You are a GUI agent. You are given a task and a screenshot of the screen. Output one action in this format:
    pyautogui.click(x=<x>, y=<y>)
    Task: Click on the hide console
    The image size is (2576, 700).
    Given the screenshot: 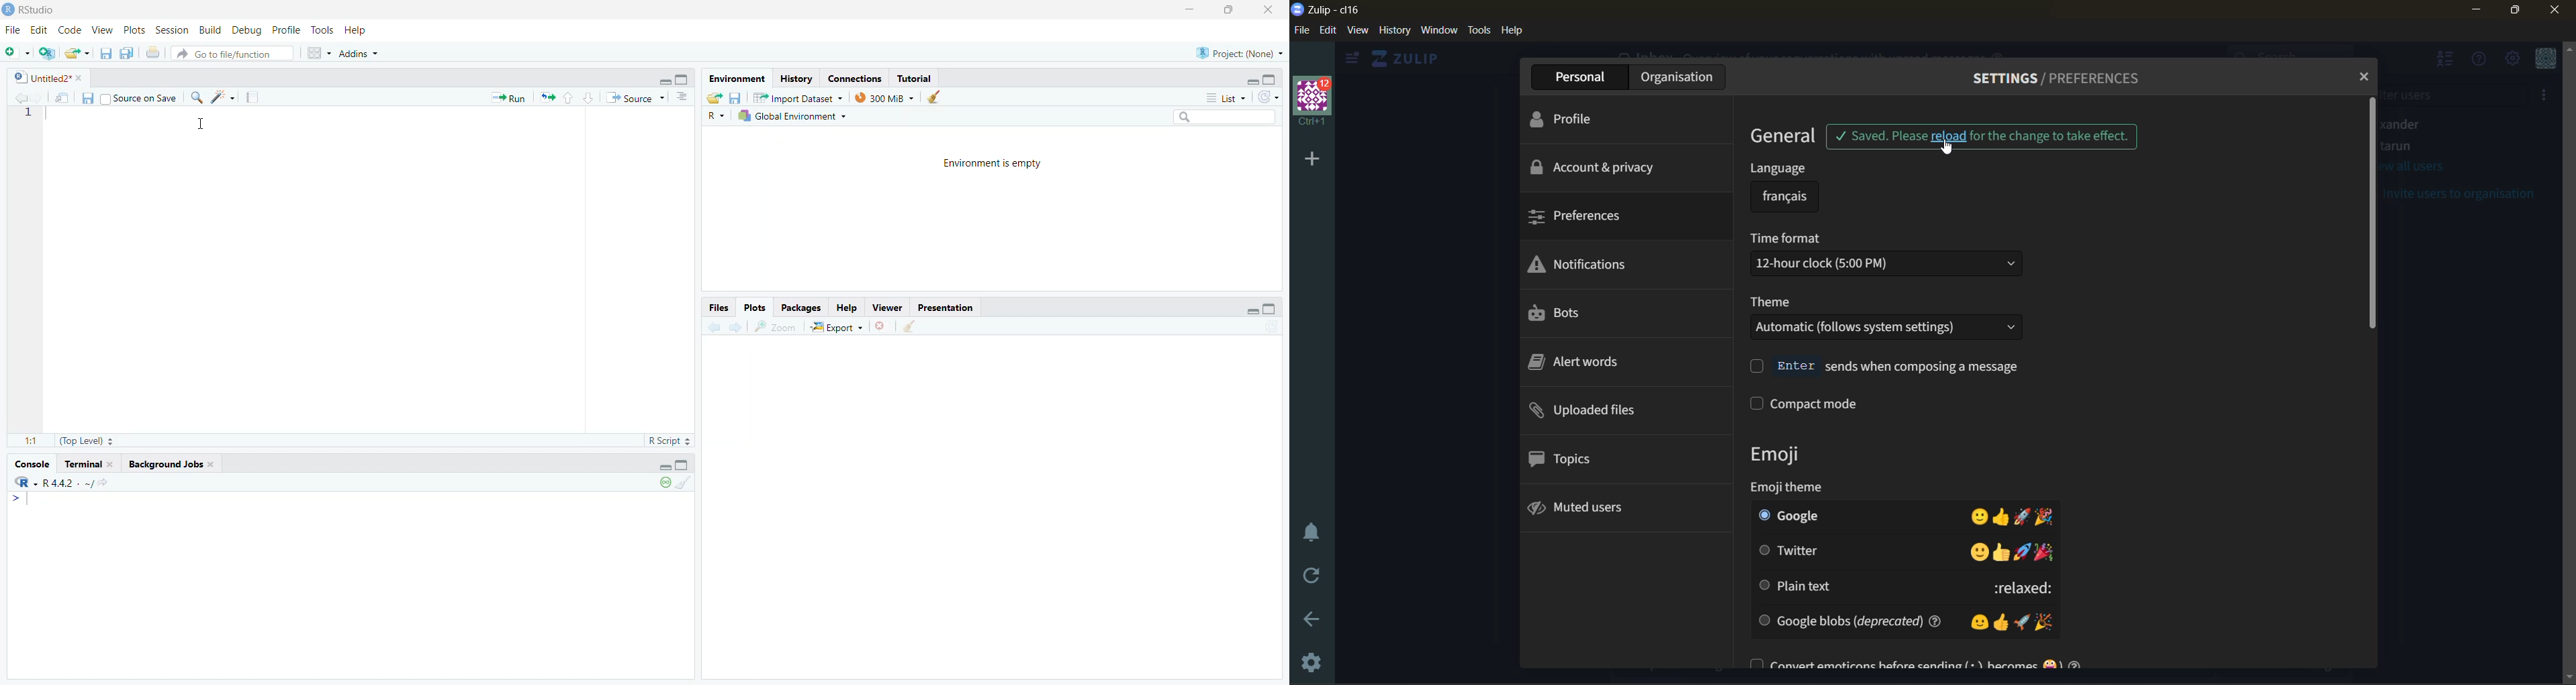 What is the action you would take?
    pyautogui.click(x=686, y=466)
    